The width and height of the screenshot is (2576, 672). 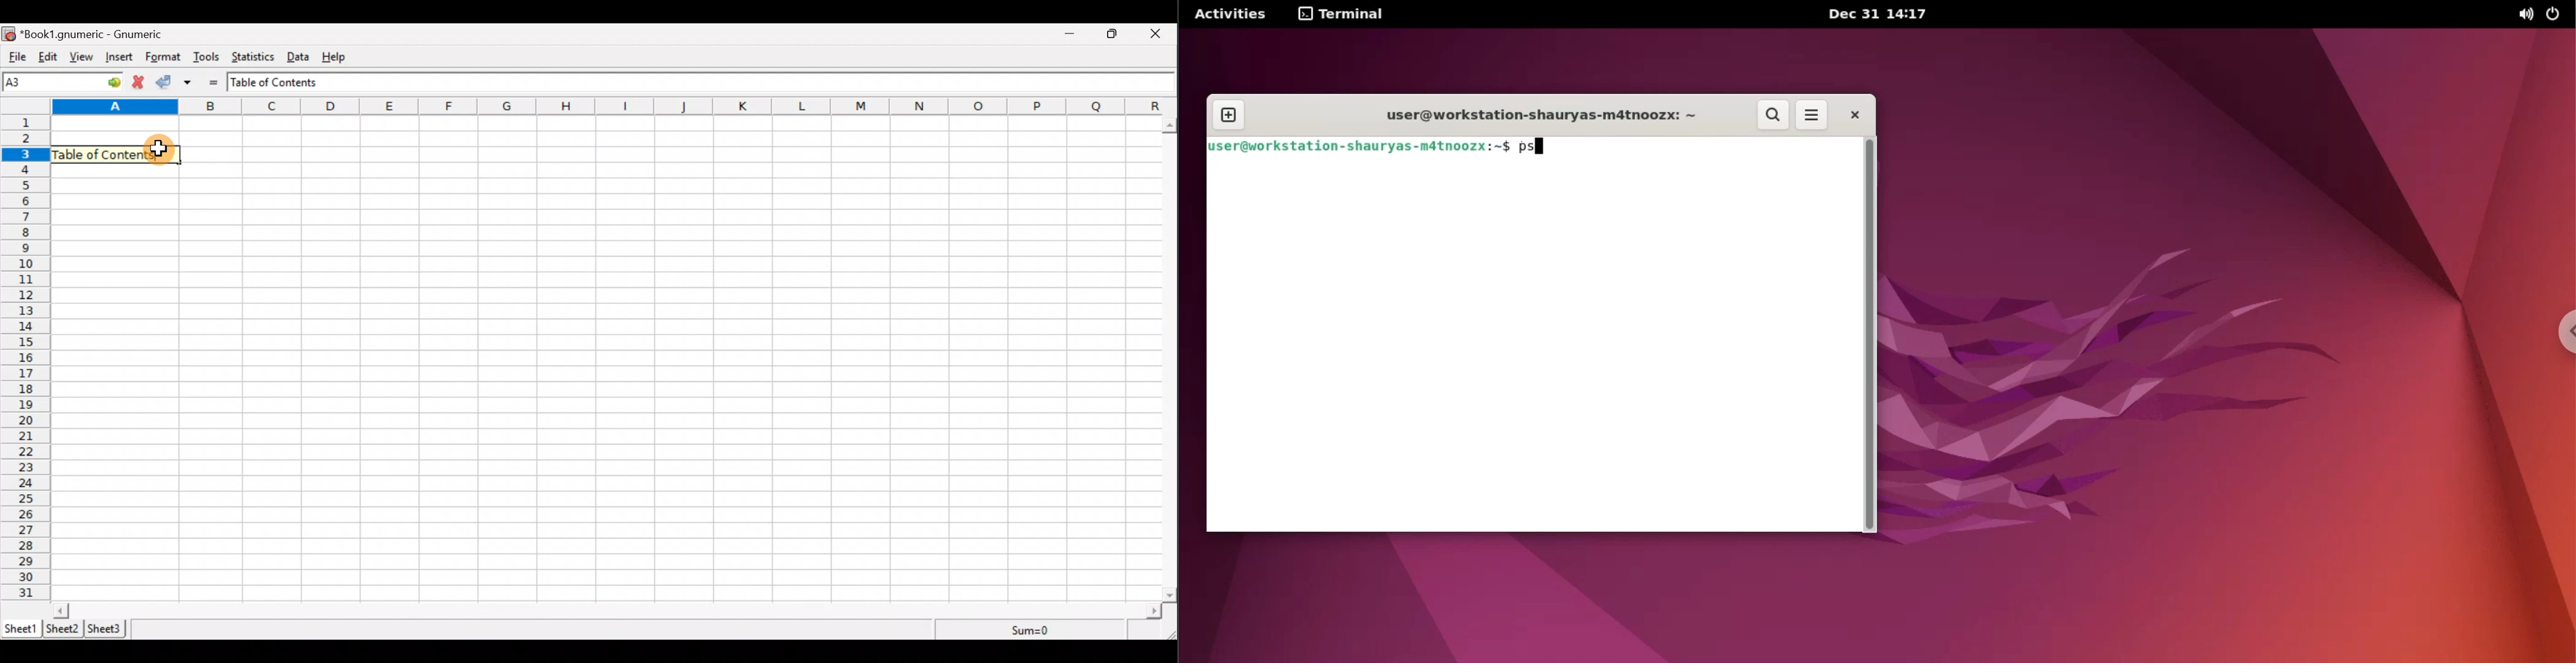 I want to click on Sheet 2, so click(x=63, y=628).